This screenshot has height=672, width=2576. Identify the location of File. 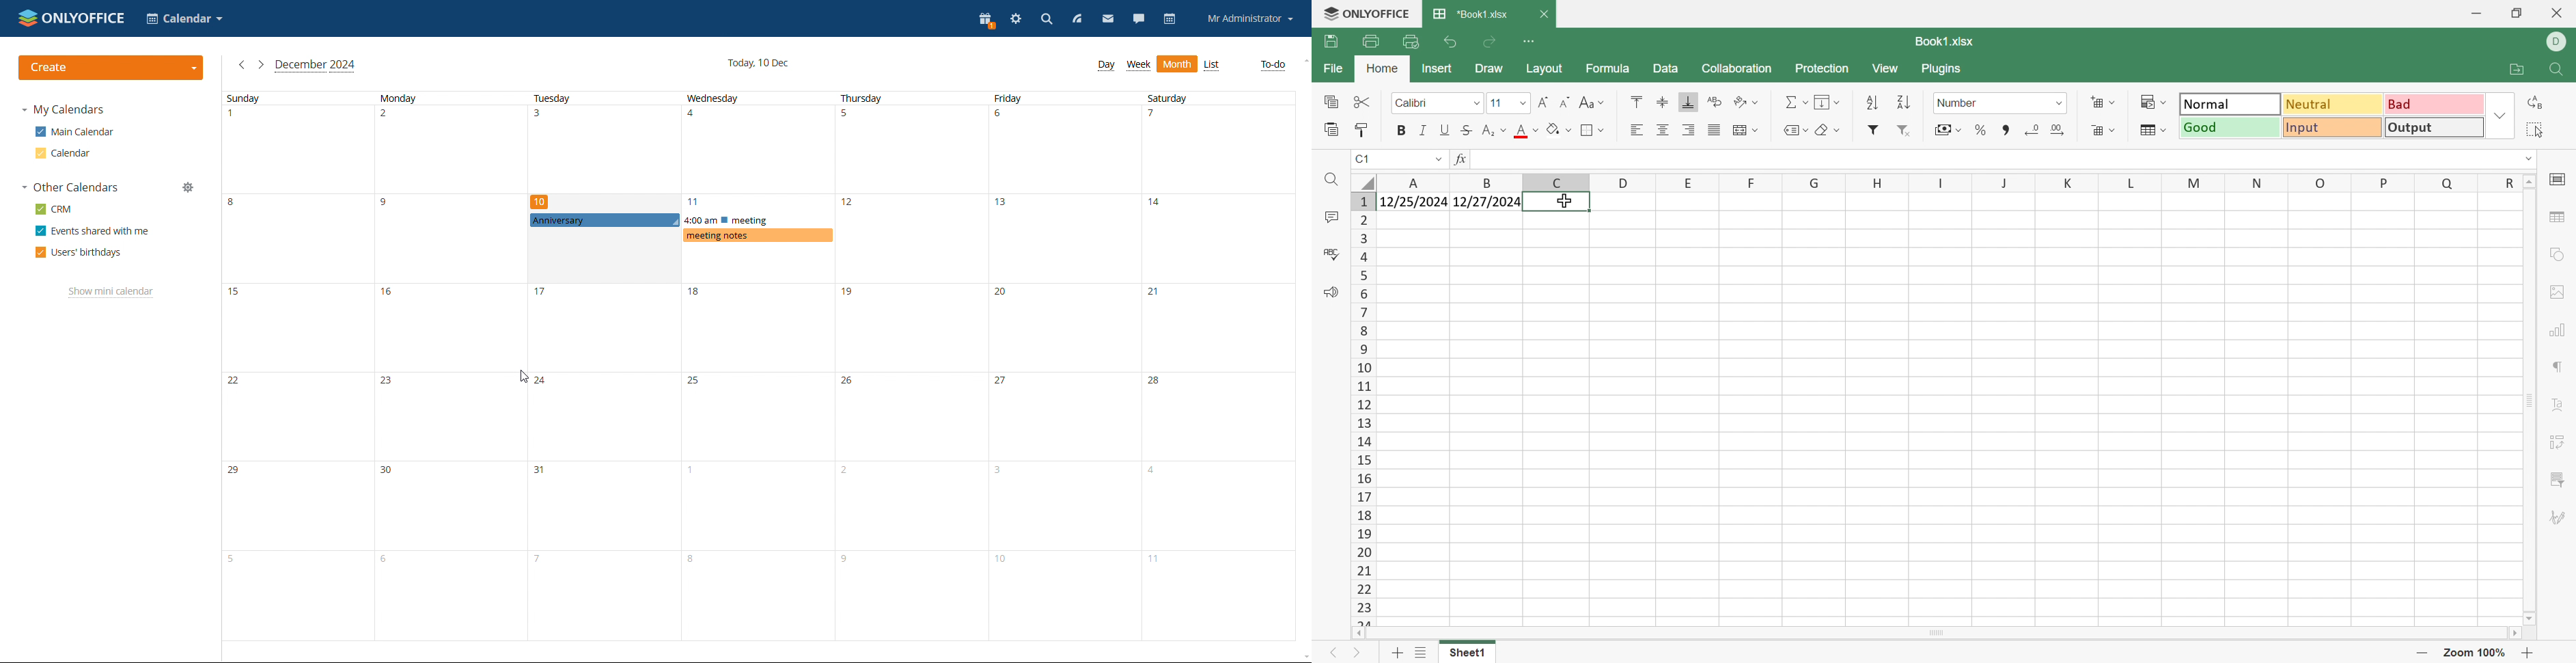
(1335, 69).